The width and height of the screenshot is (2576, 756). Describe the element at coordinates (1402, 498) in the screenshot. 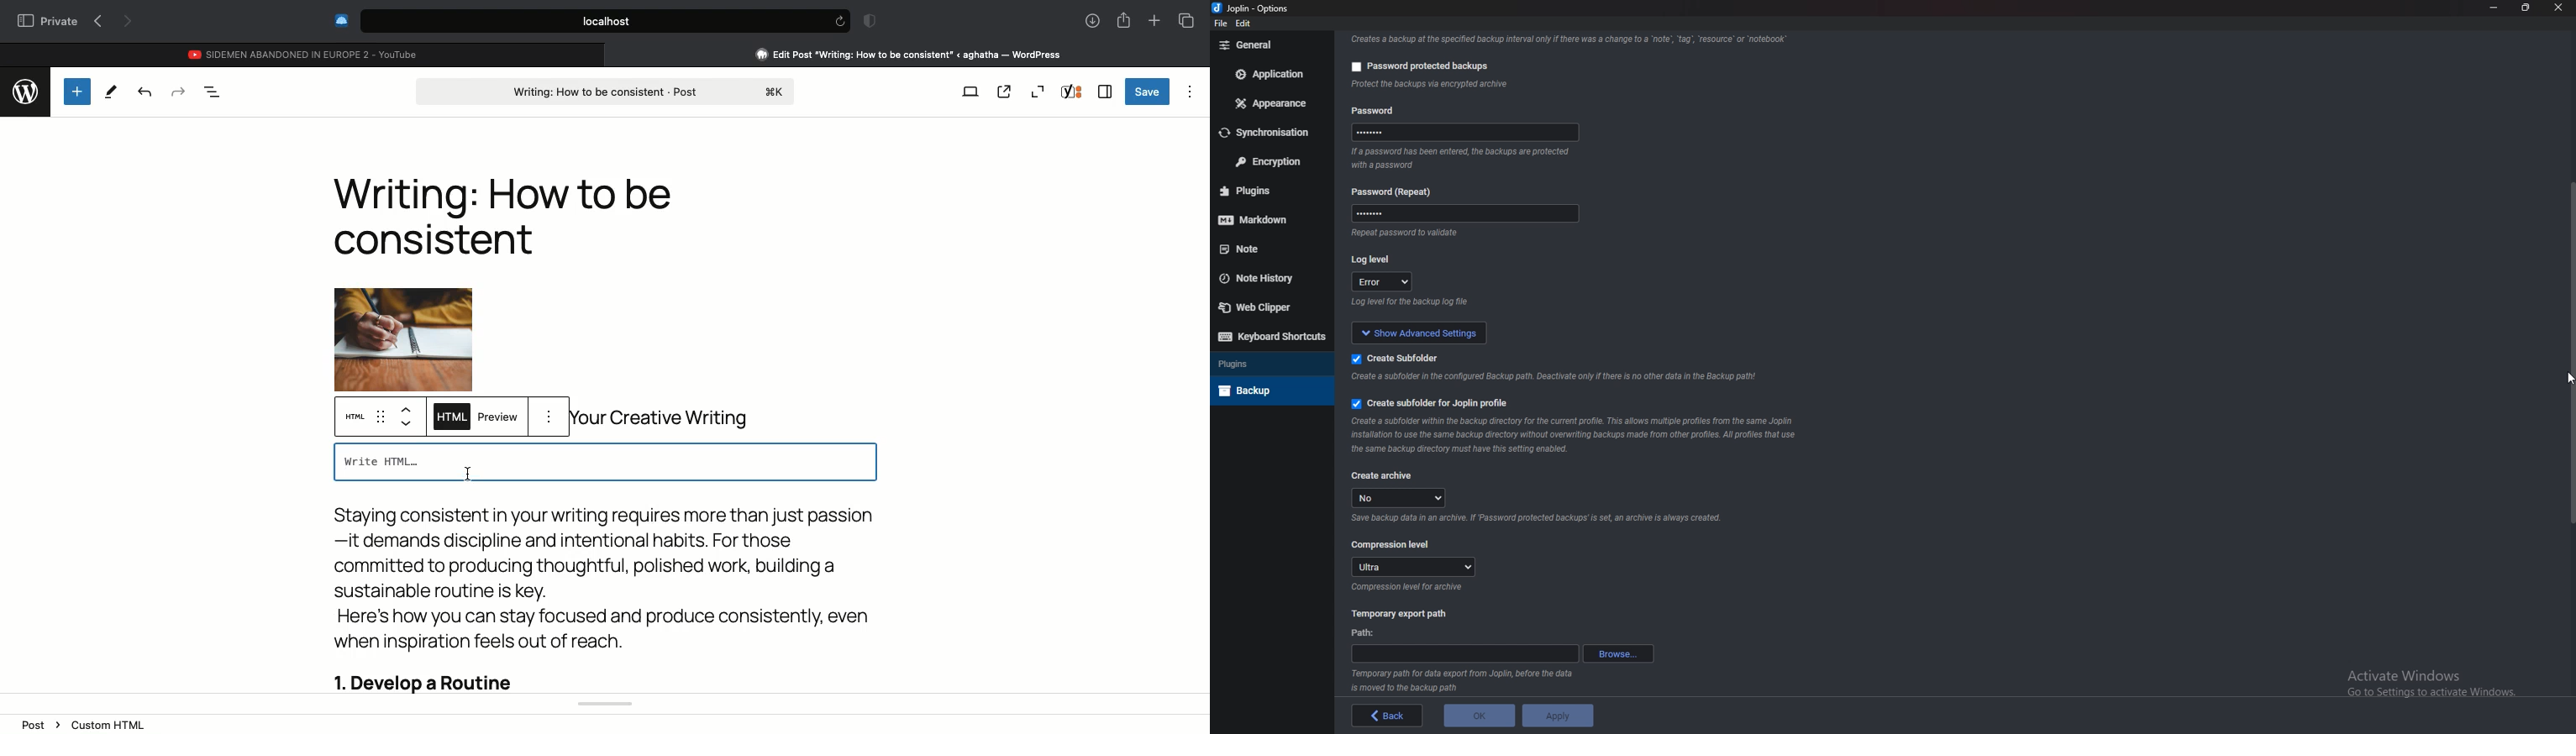

I see `no` at that location.